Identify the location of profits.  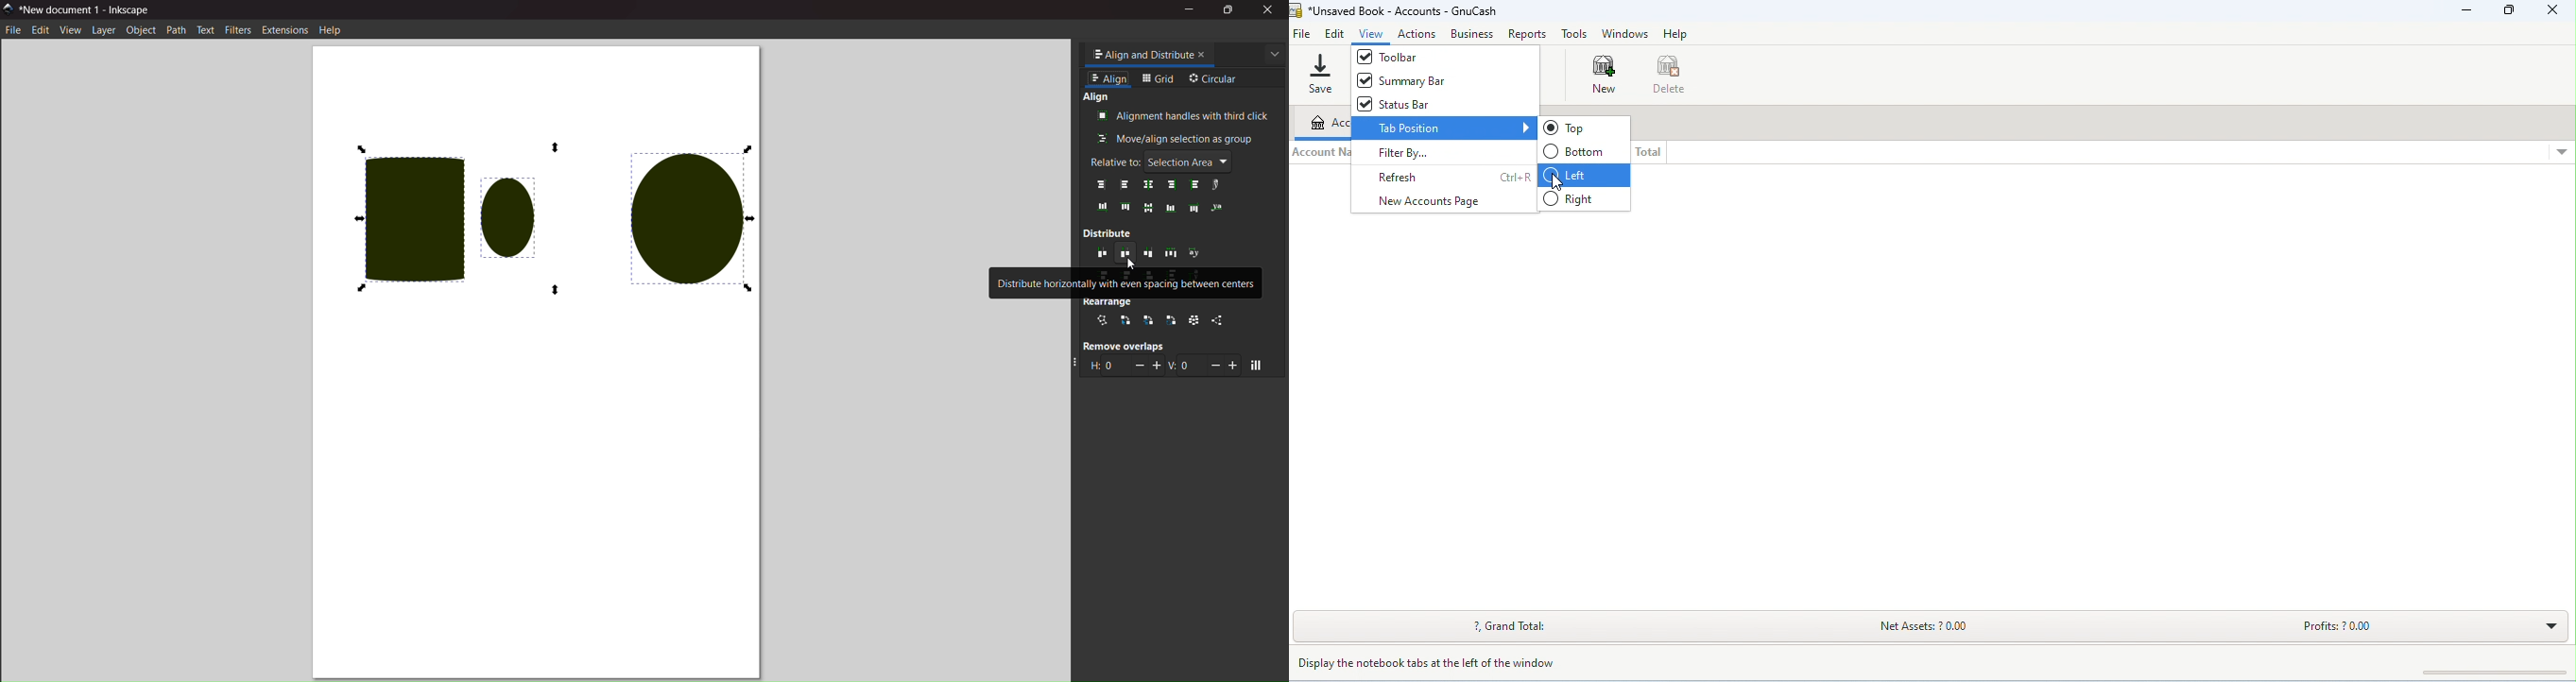
(2340, 627).